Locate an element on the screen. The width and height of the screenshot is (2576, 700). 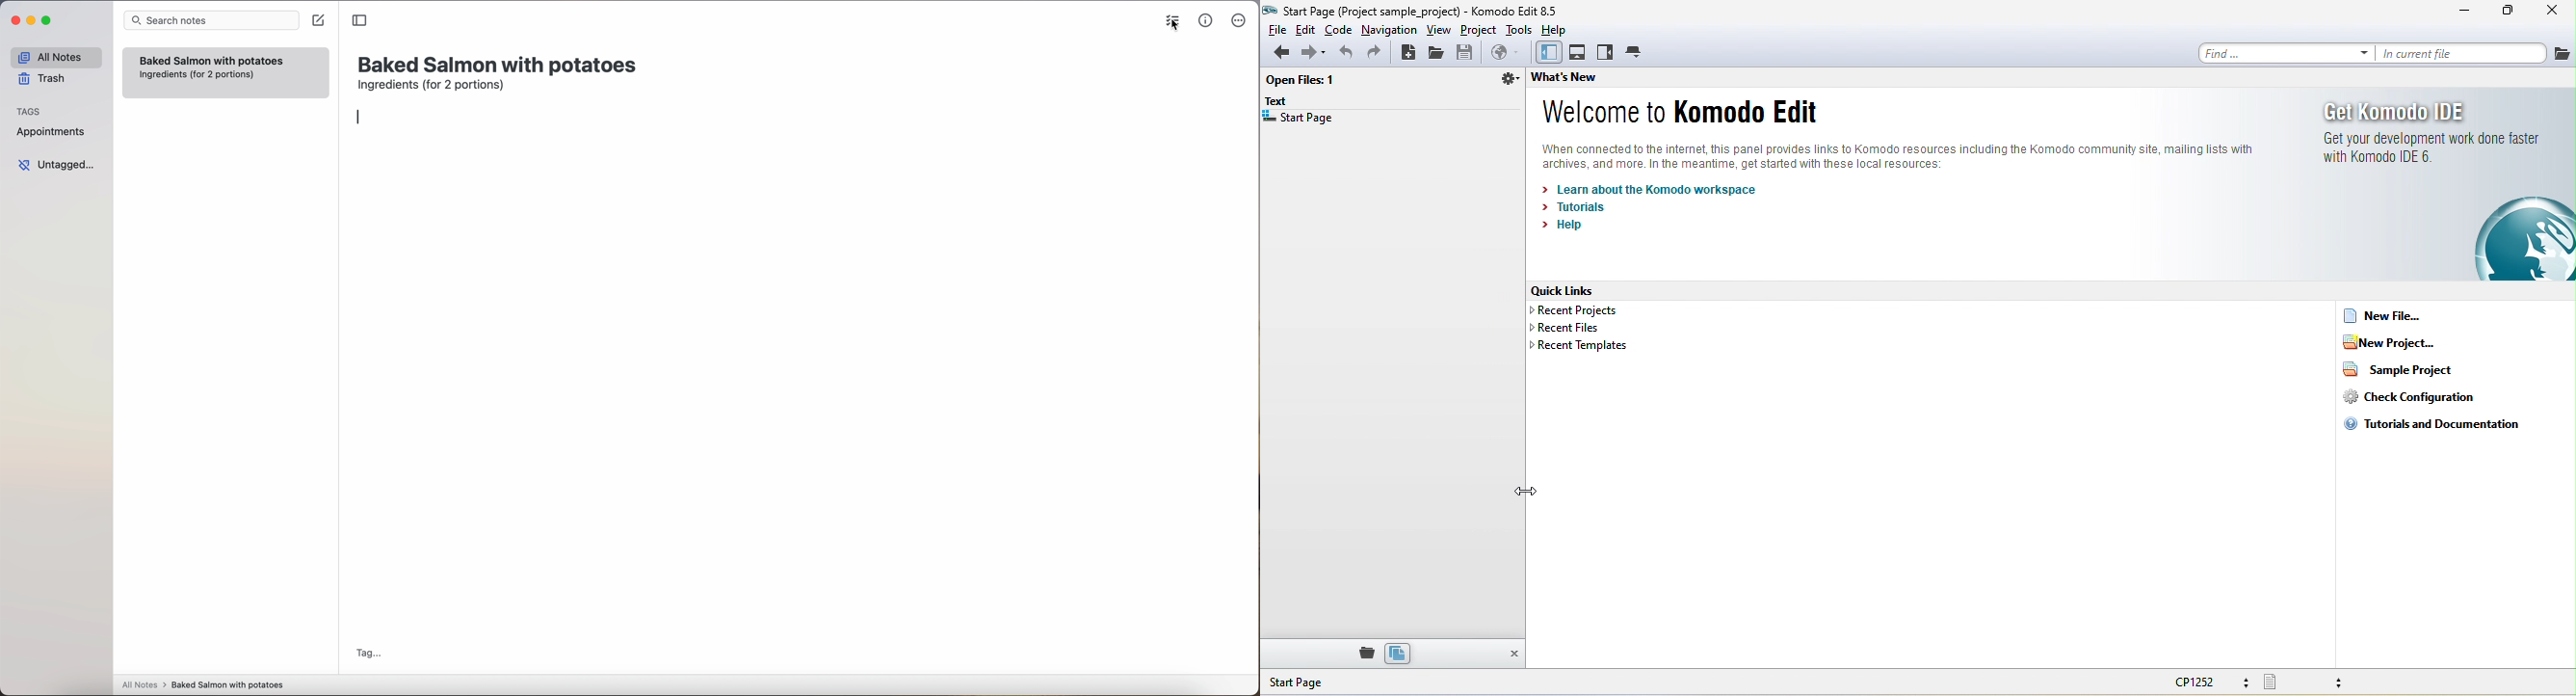
get komodo ide is located at coordinates (2431, 140).